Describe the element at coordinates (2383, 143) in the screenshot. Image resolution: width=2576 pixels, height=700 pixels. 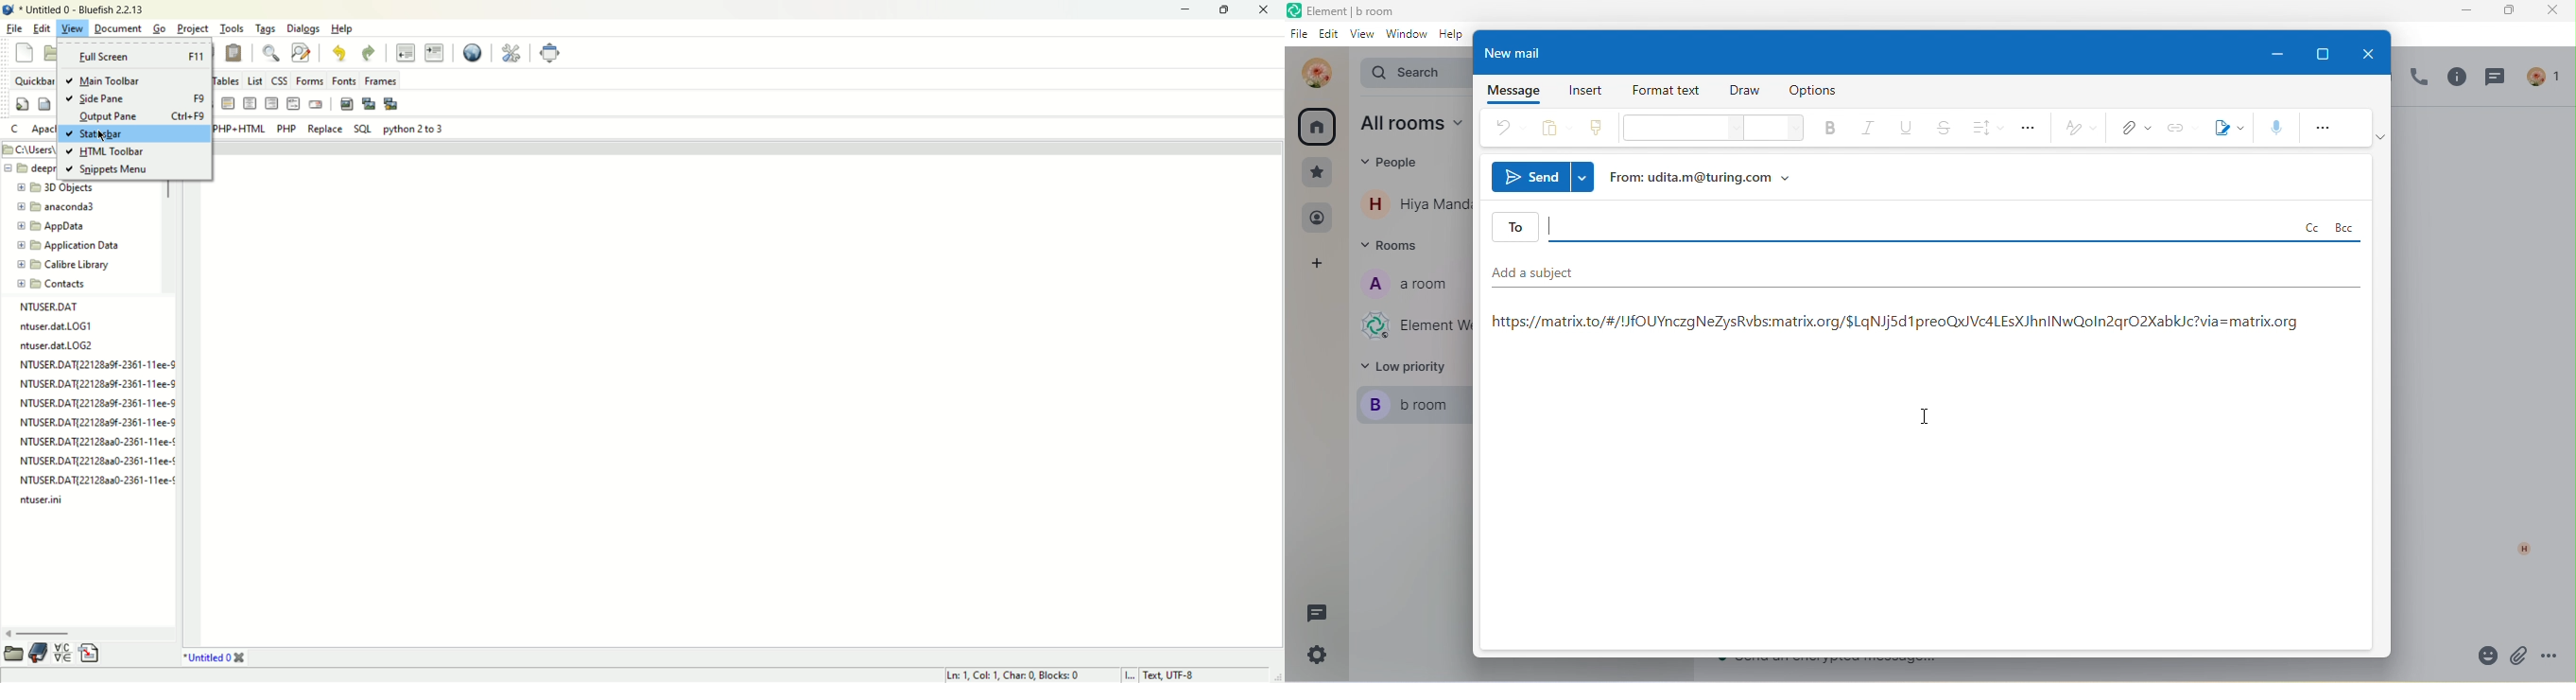
I see `ribbon option` at that location.